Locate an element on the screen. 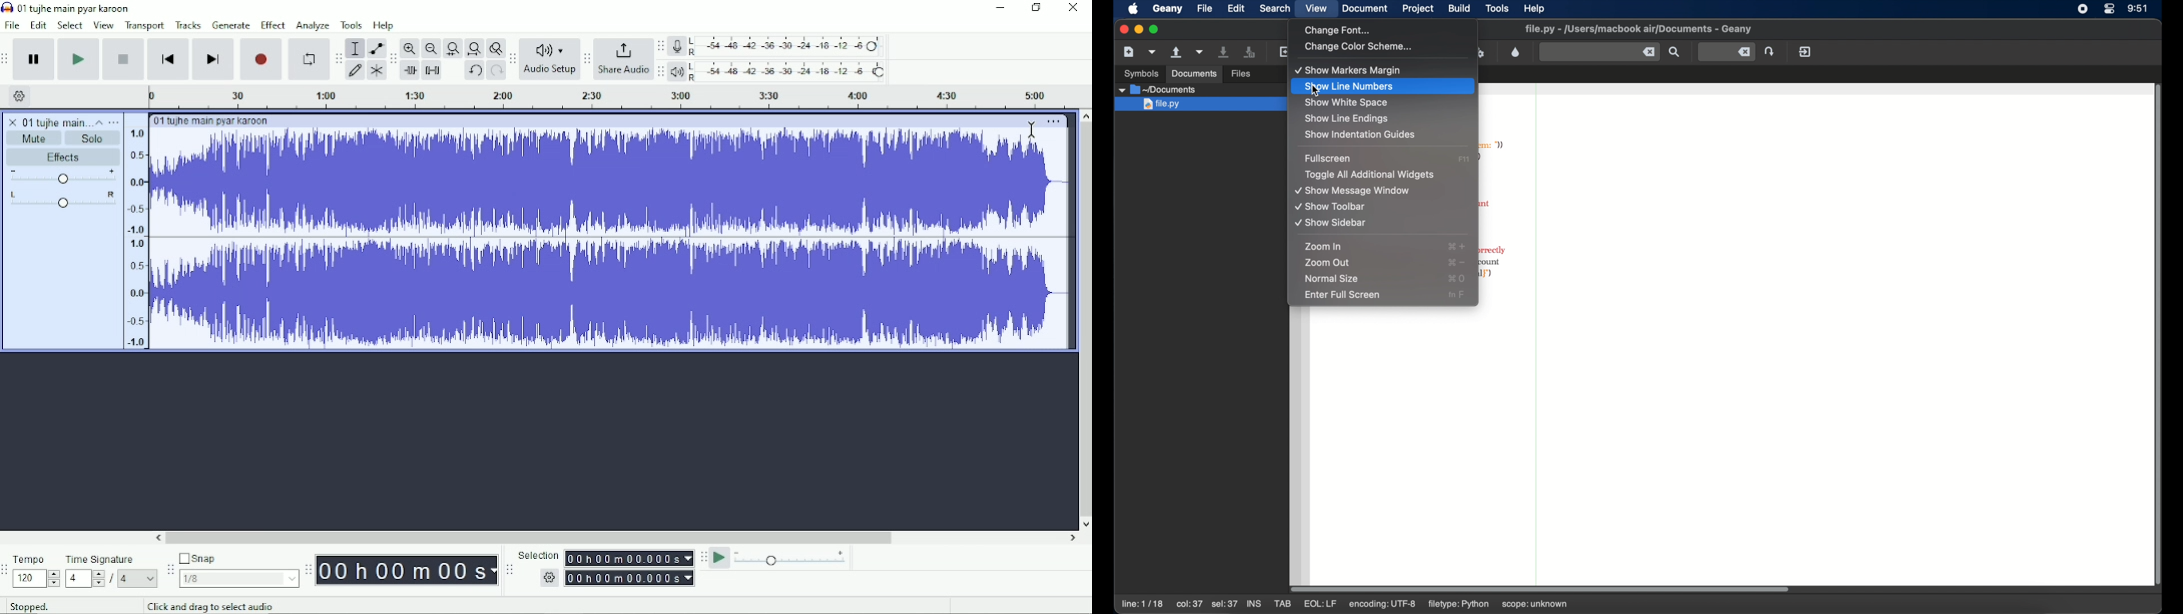 Image resolution: width=2184 pixels, height=616 pixels. Skip to start is located at coordinates (168, 60).